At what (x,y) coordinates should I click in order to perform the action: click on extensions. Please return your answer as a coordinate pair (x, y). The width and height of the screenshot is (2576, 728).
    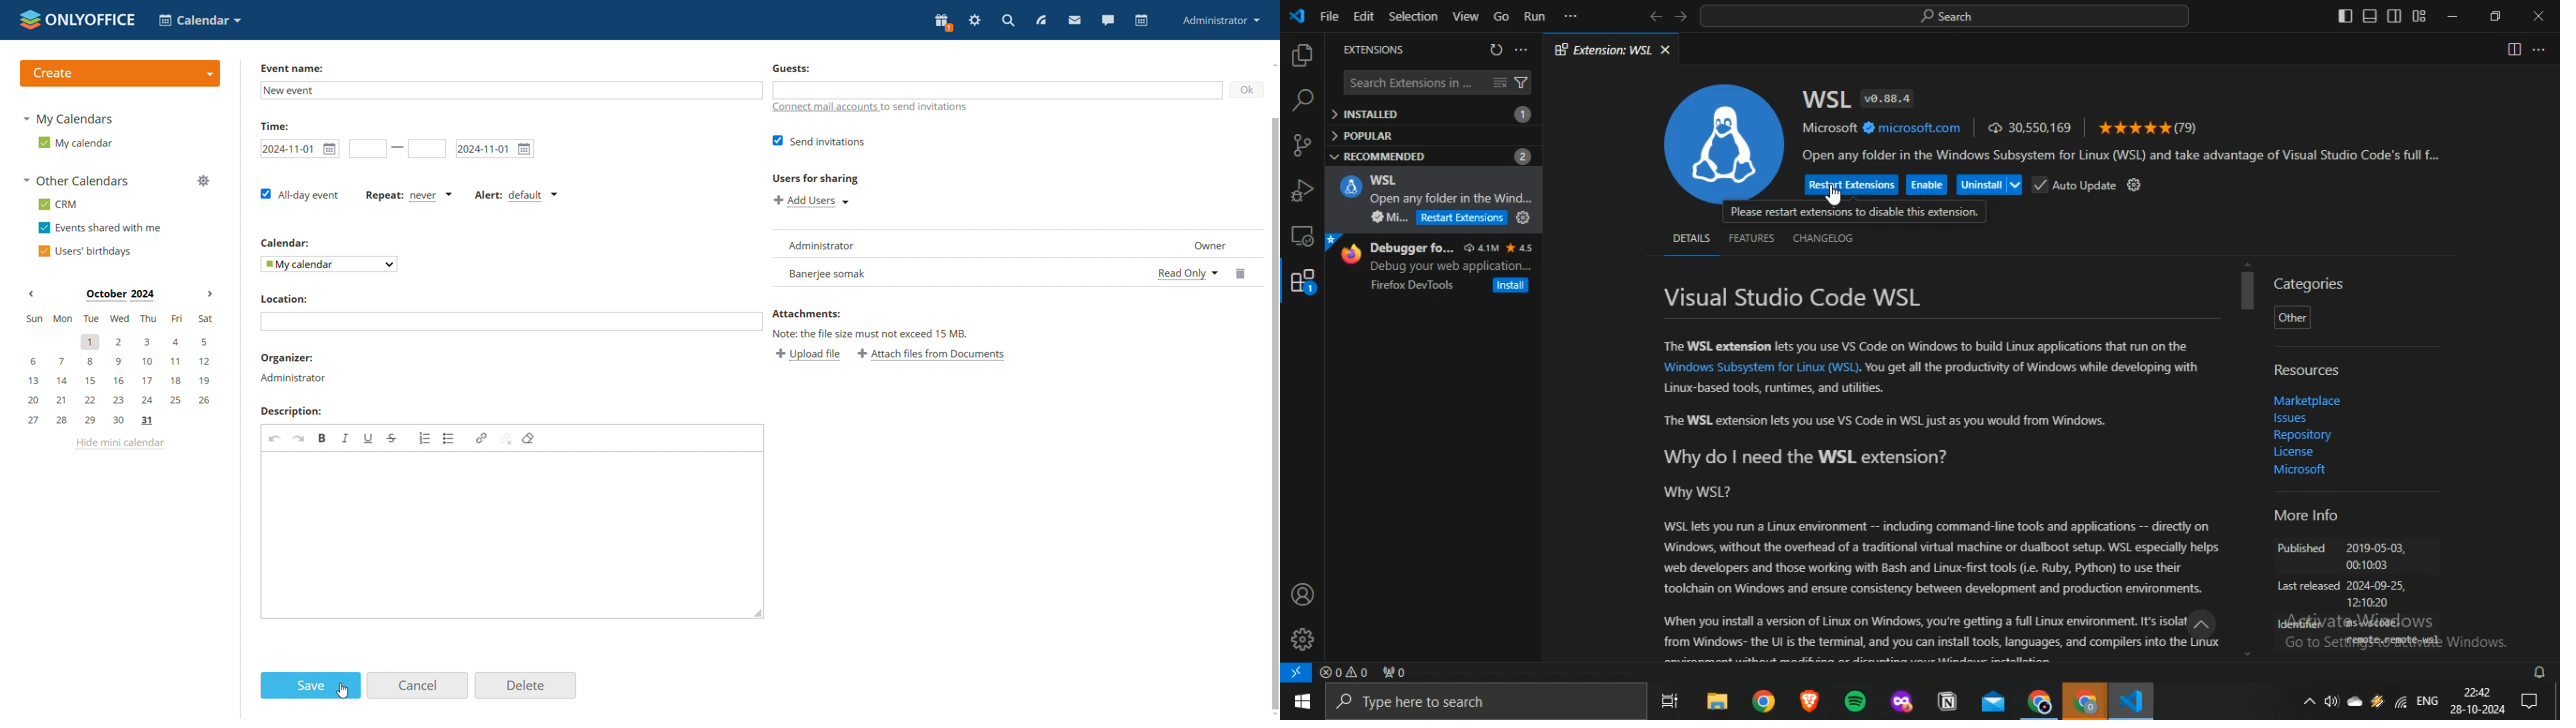
    Looking at the image, I should click on (1304, 282).